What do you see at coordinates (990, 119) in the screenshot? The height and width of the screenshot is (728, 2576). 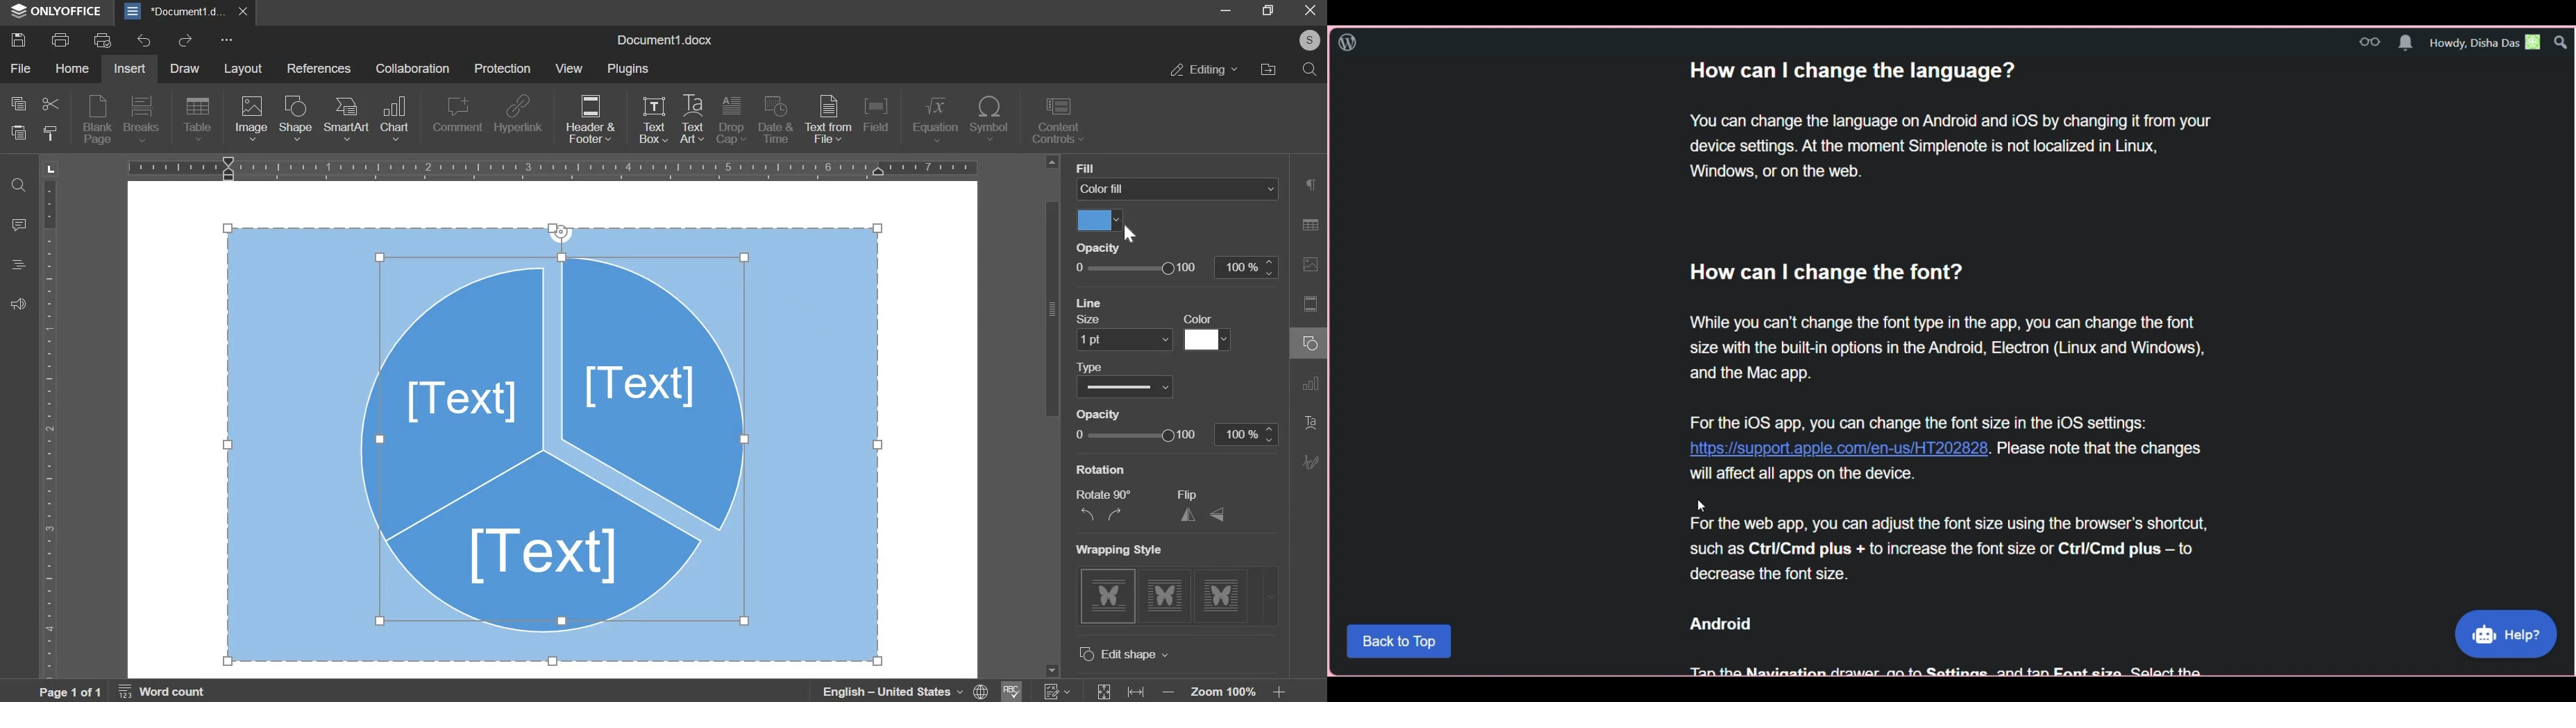 I see `symbol` at bounding box center [990, 119].